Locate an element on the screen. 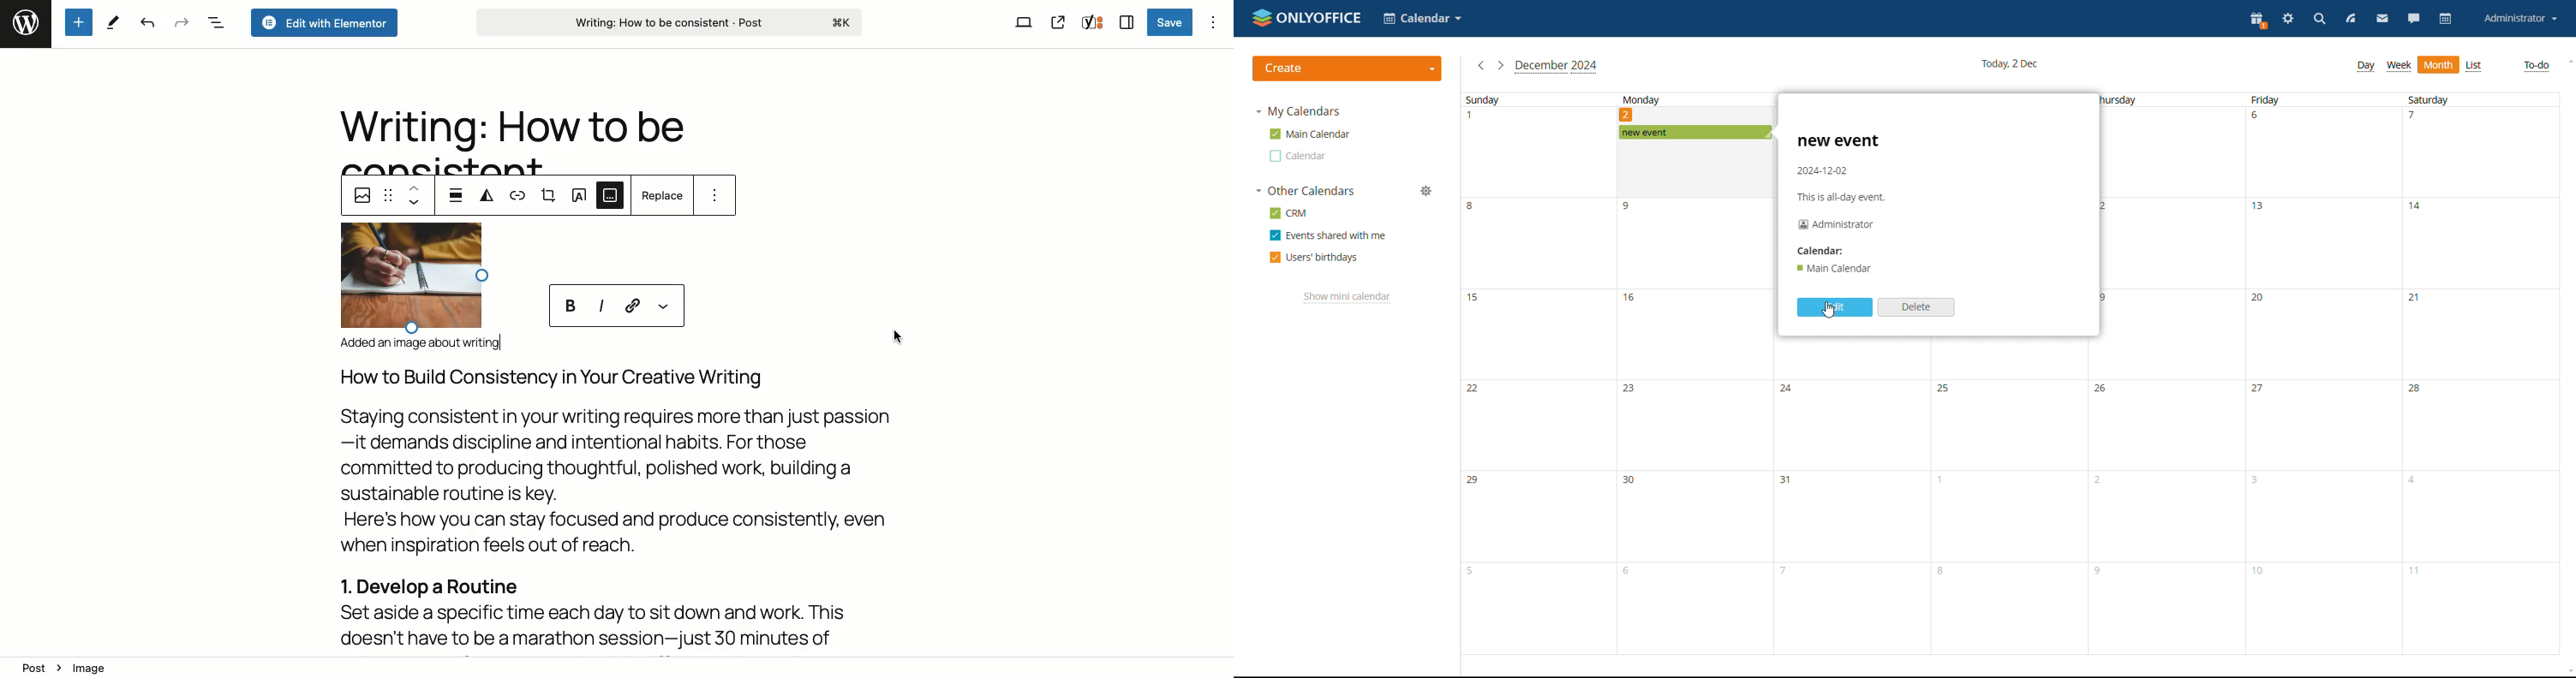 The image size is (2576, 700). Redo is located at coordinates (179, 21).